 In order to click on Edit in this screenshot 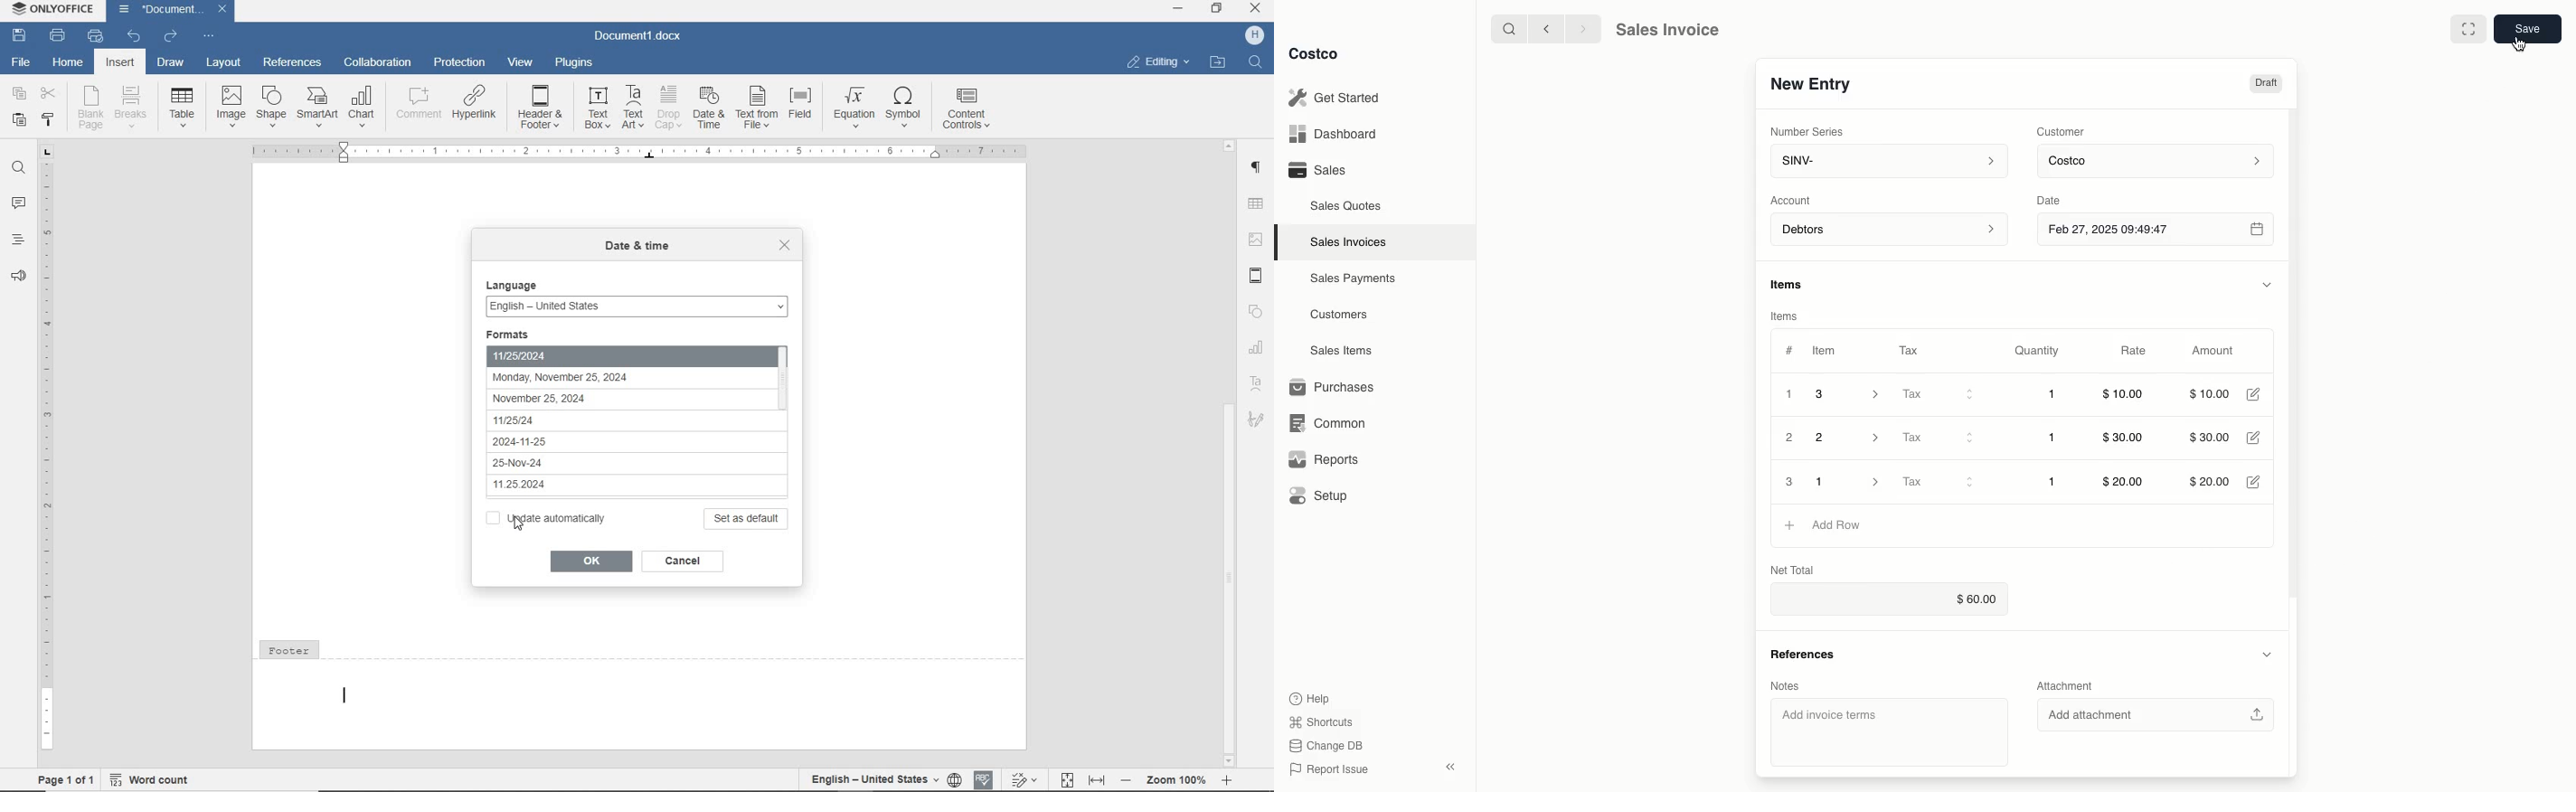, I will do `click(2254, 480)`.